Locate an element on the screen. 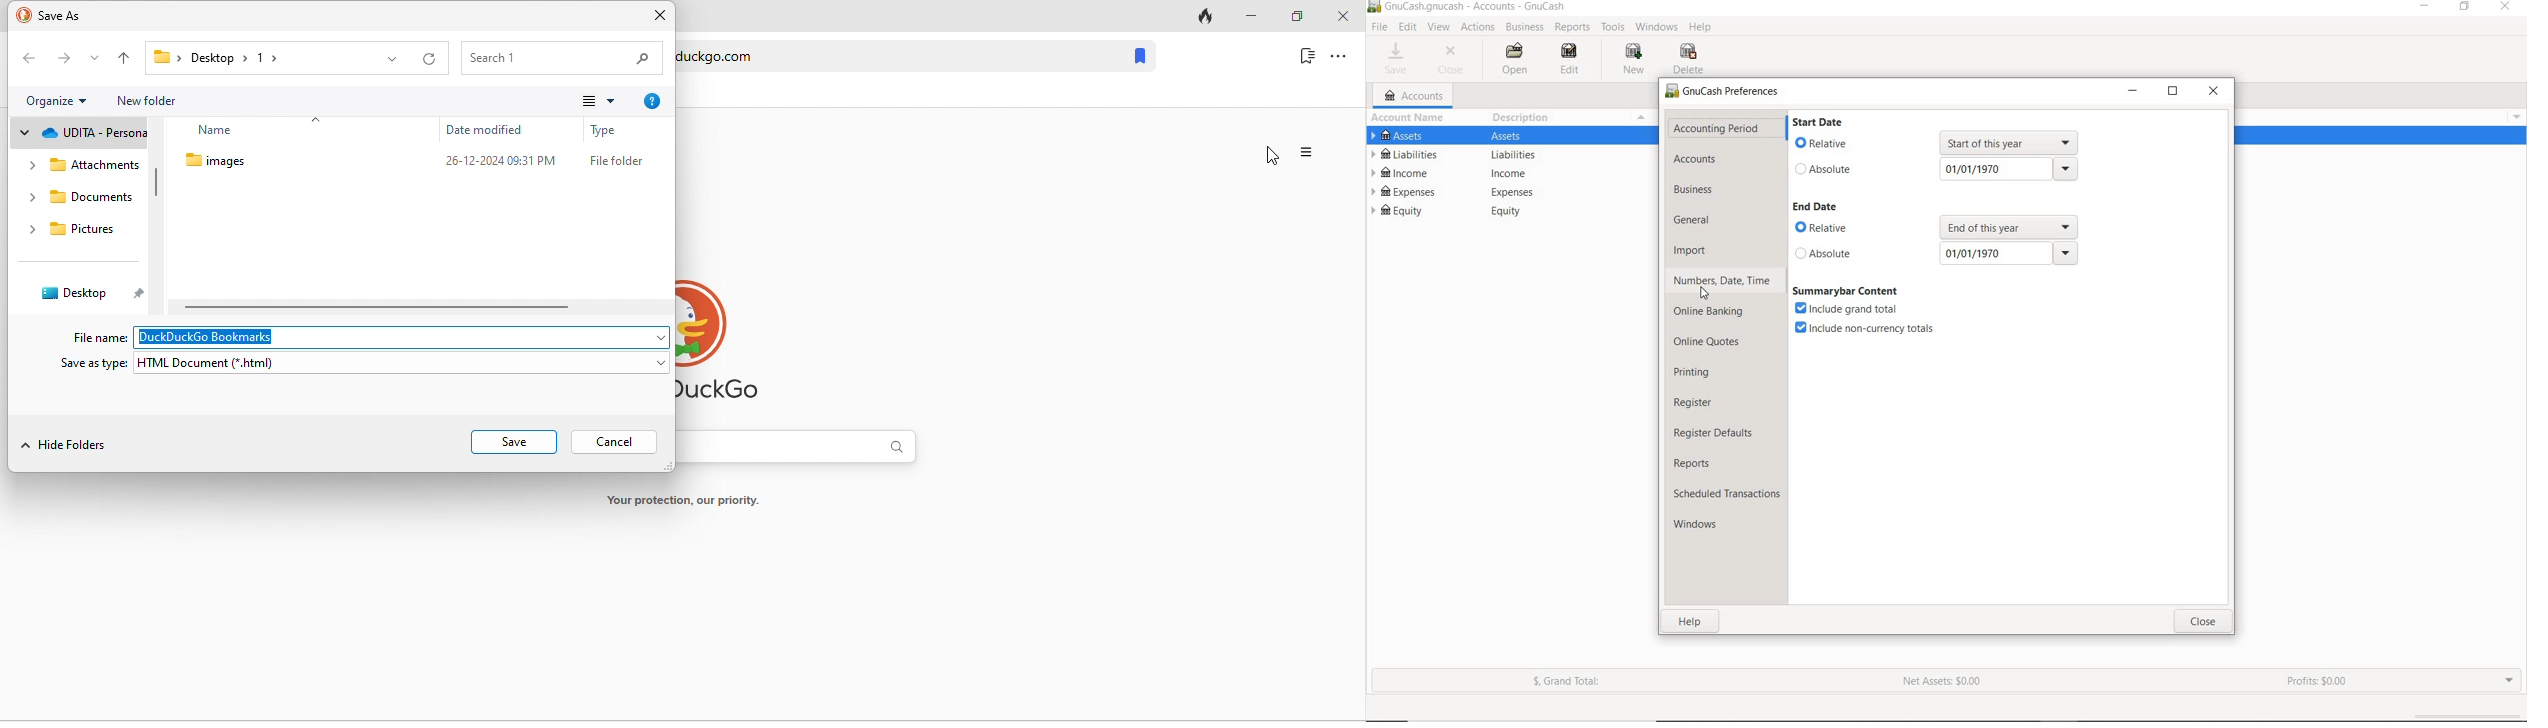 The image size is (2548, 728). CLOSE is located at coordinates (1454, 60).